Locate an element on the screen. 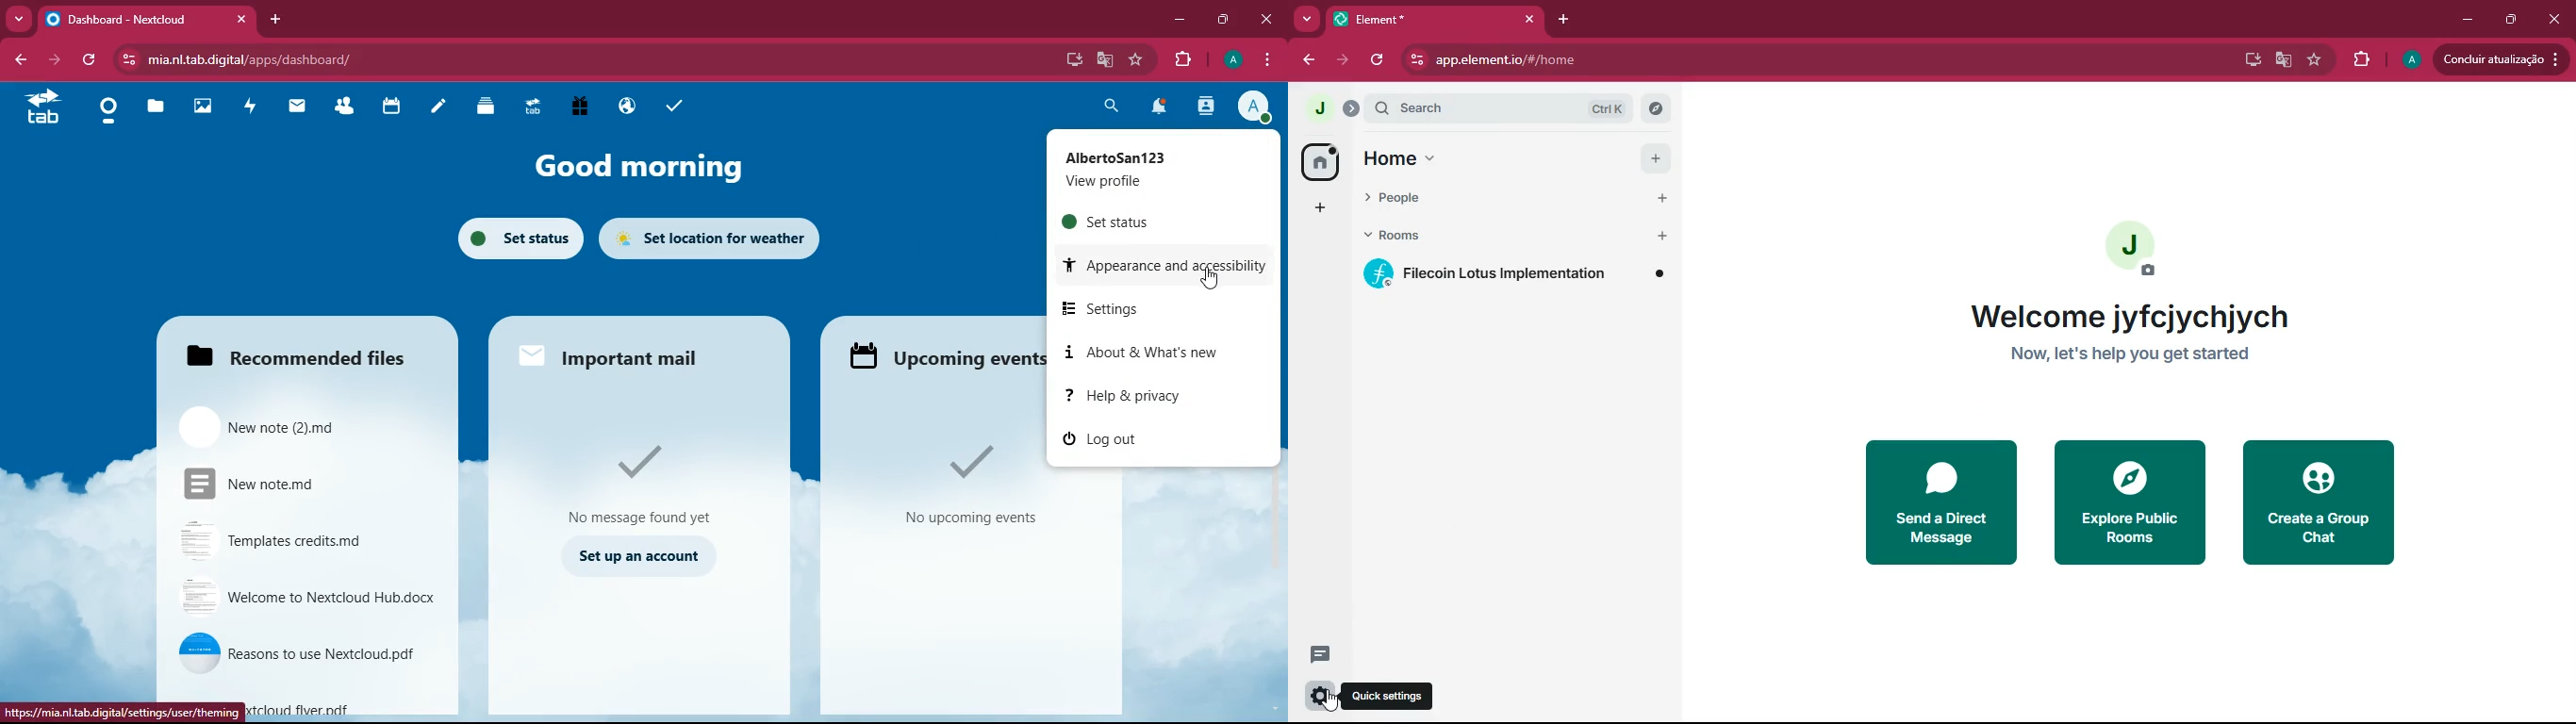 The height and width of the screenshot is (728, 2576). maximize is located at coordinates (1225, 20).